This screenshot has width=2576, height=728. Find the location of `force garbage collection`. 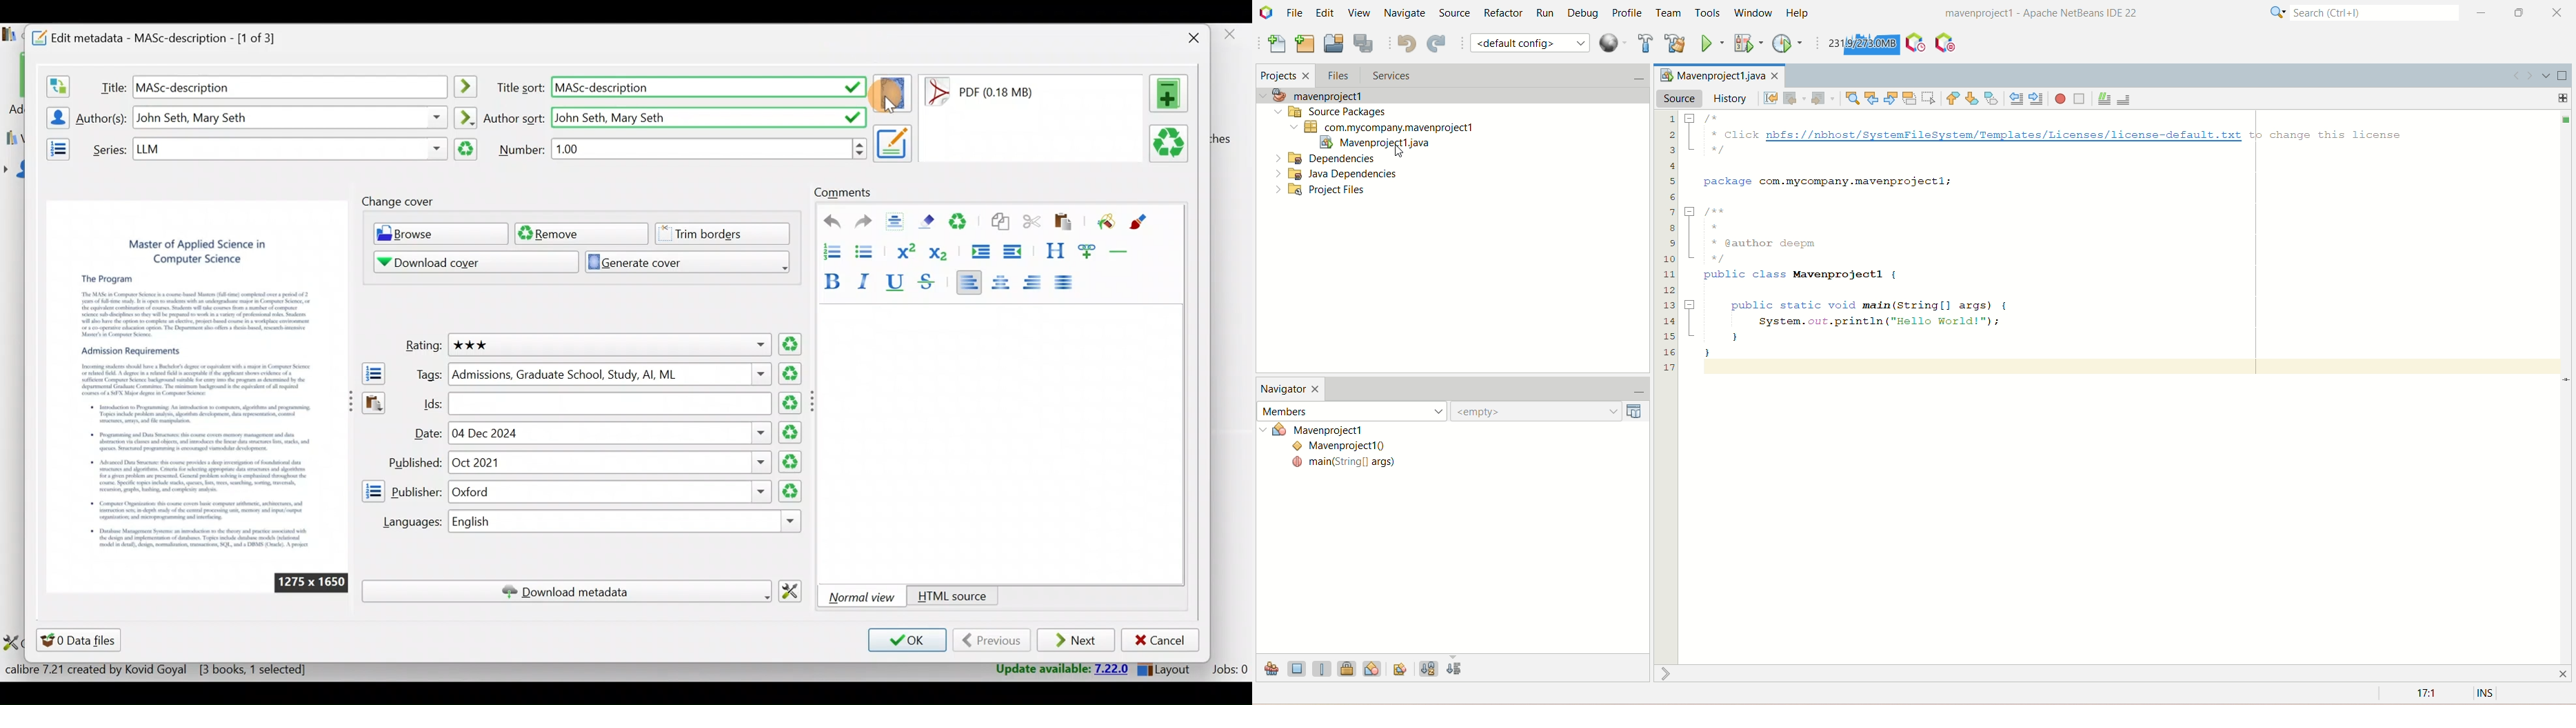

force garbage collection is located at coordinates (1862, 44).